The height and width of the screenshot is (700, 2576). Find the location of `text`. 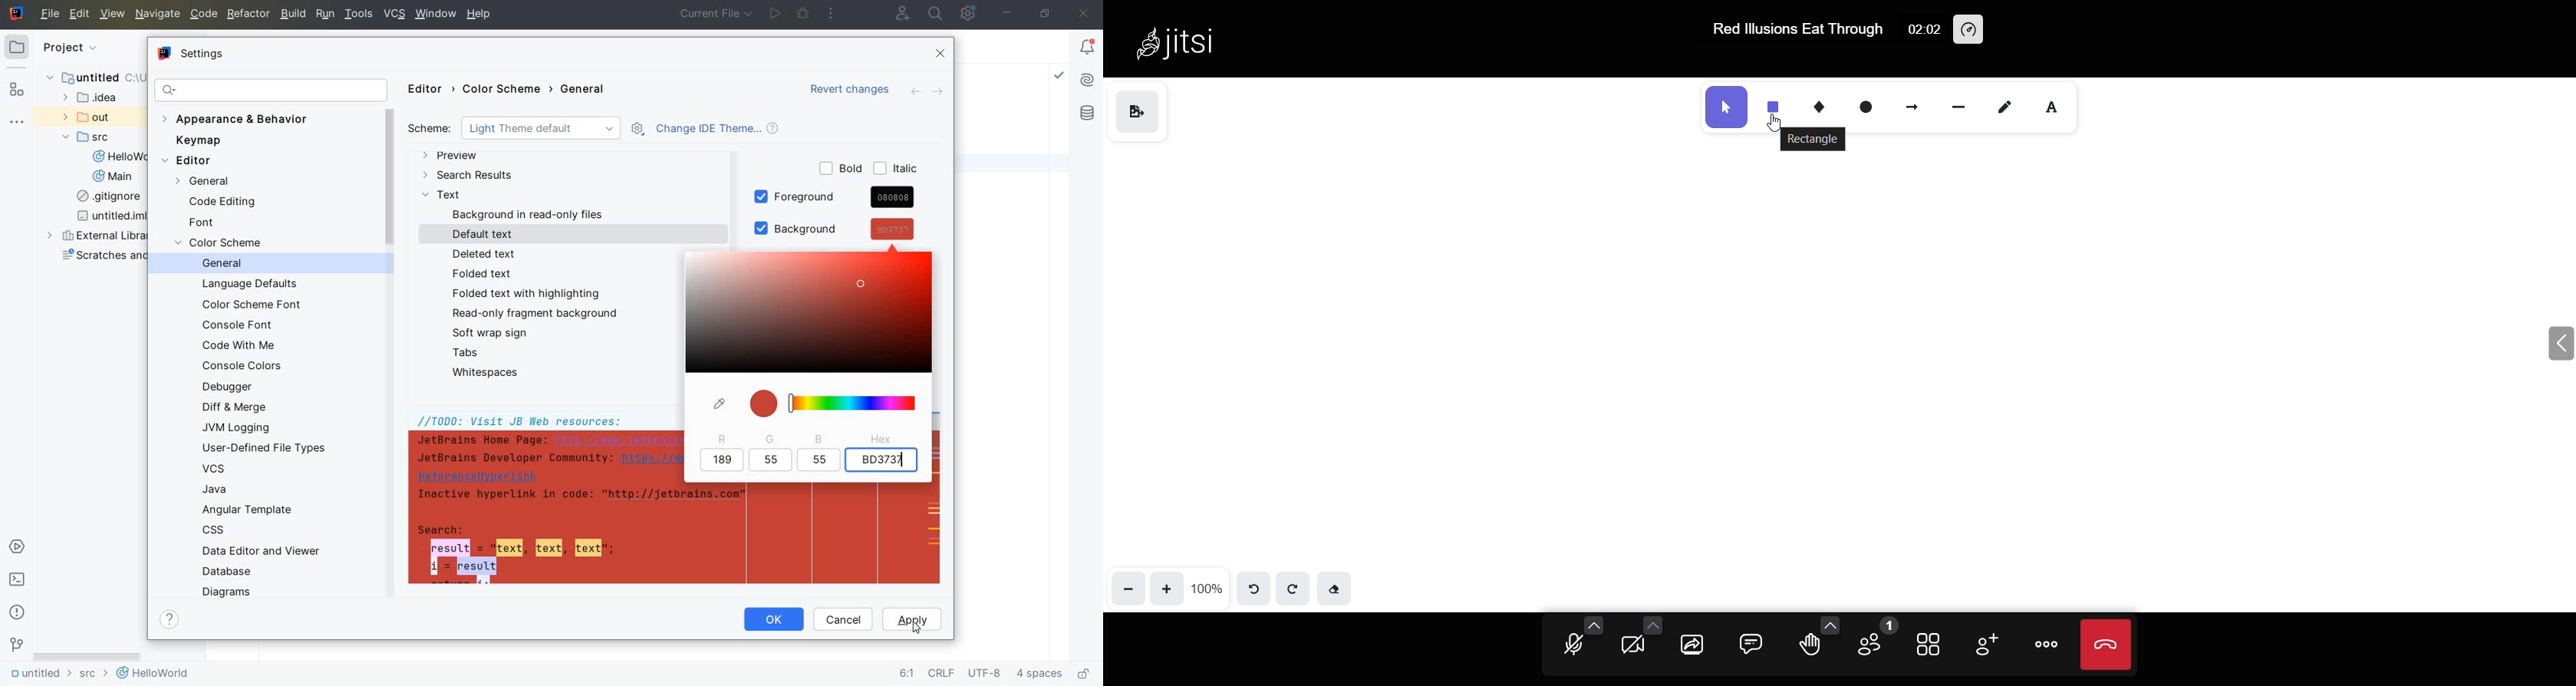

text is located at coordinates (2057, 104).